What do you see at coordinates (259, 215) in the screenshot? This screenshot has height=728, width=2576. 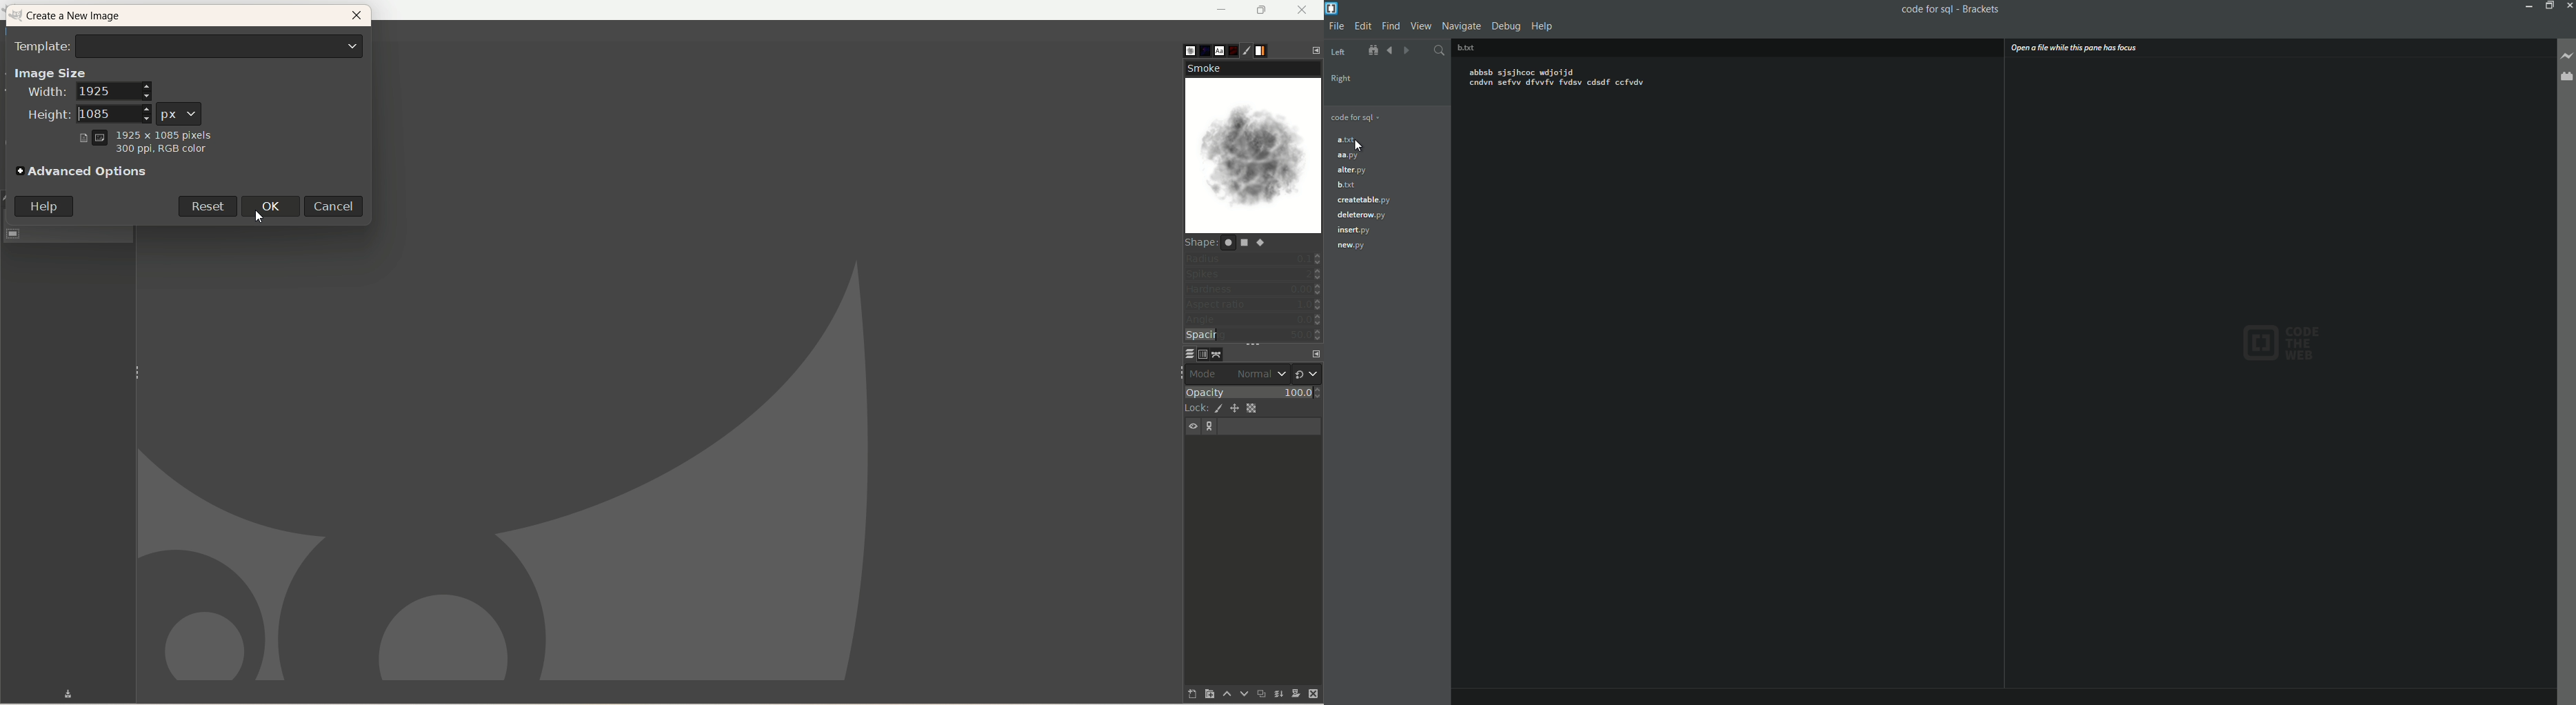 I see `cursor` at bounding box center [259, 215].